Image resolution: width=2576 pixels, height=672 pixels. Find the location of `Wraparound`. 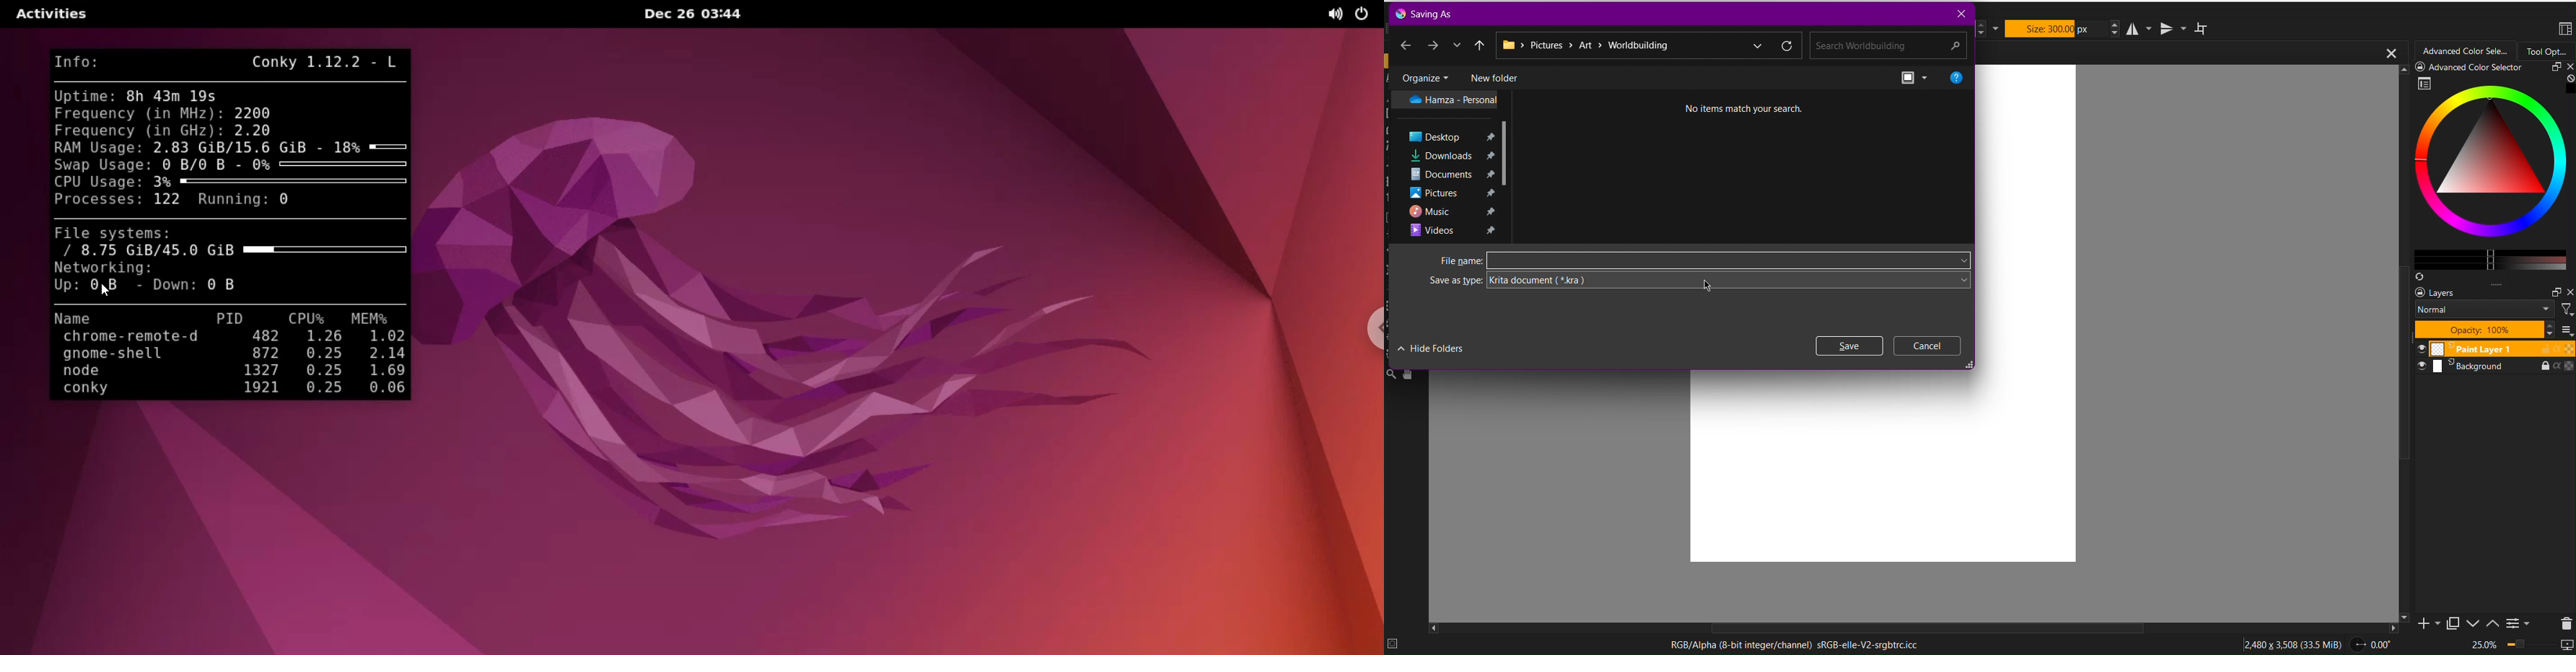

Wraparound is located at coordinates (2203, 28).